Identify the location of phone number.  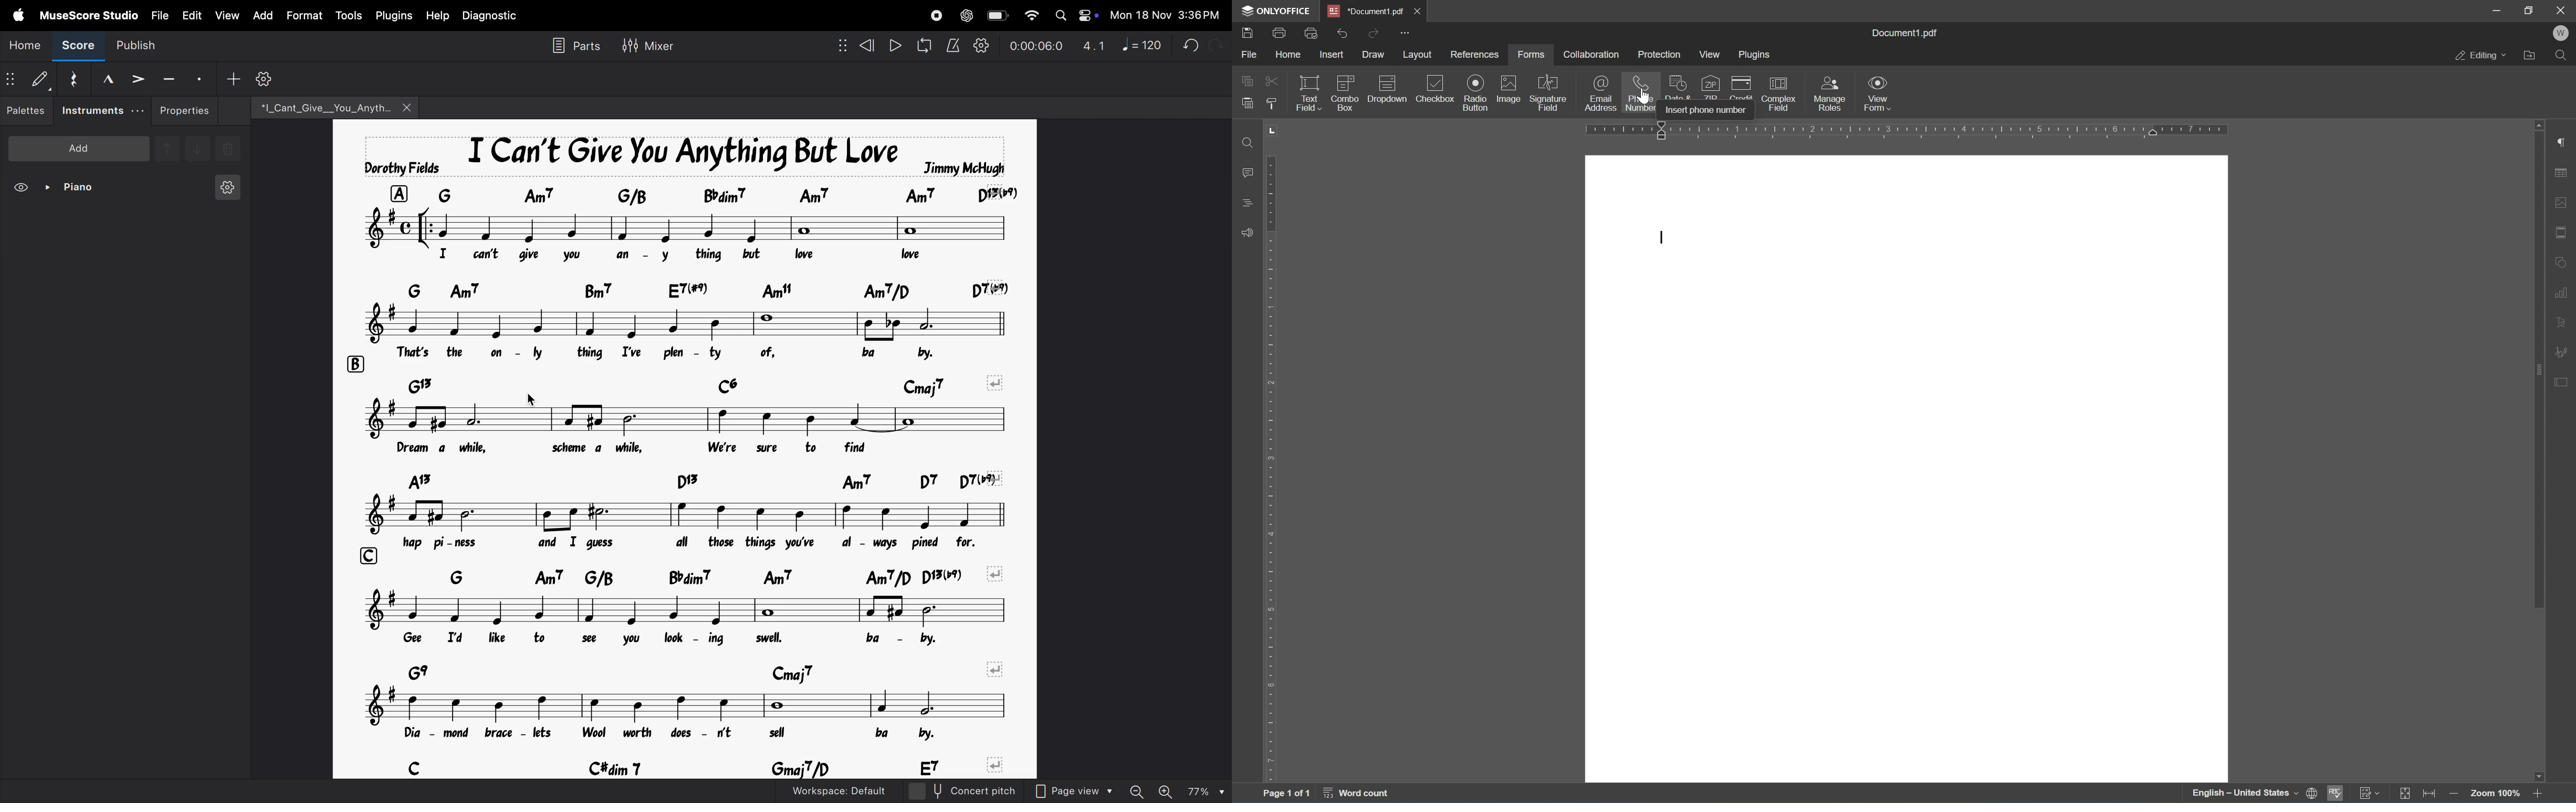
(1643, 93).